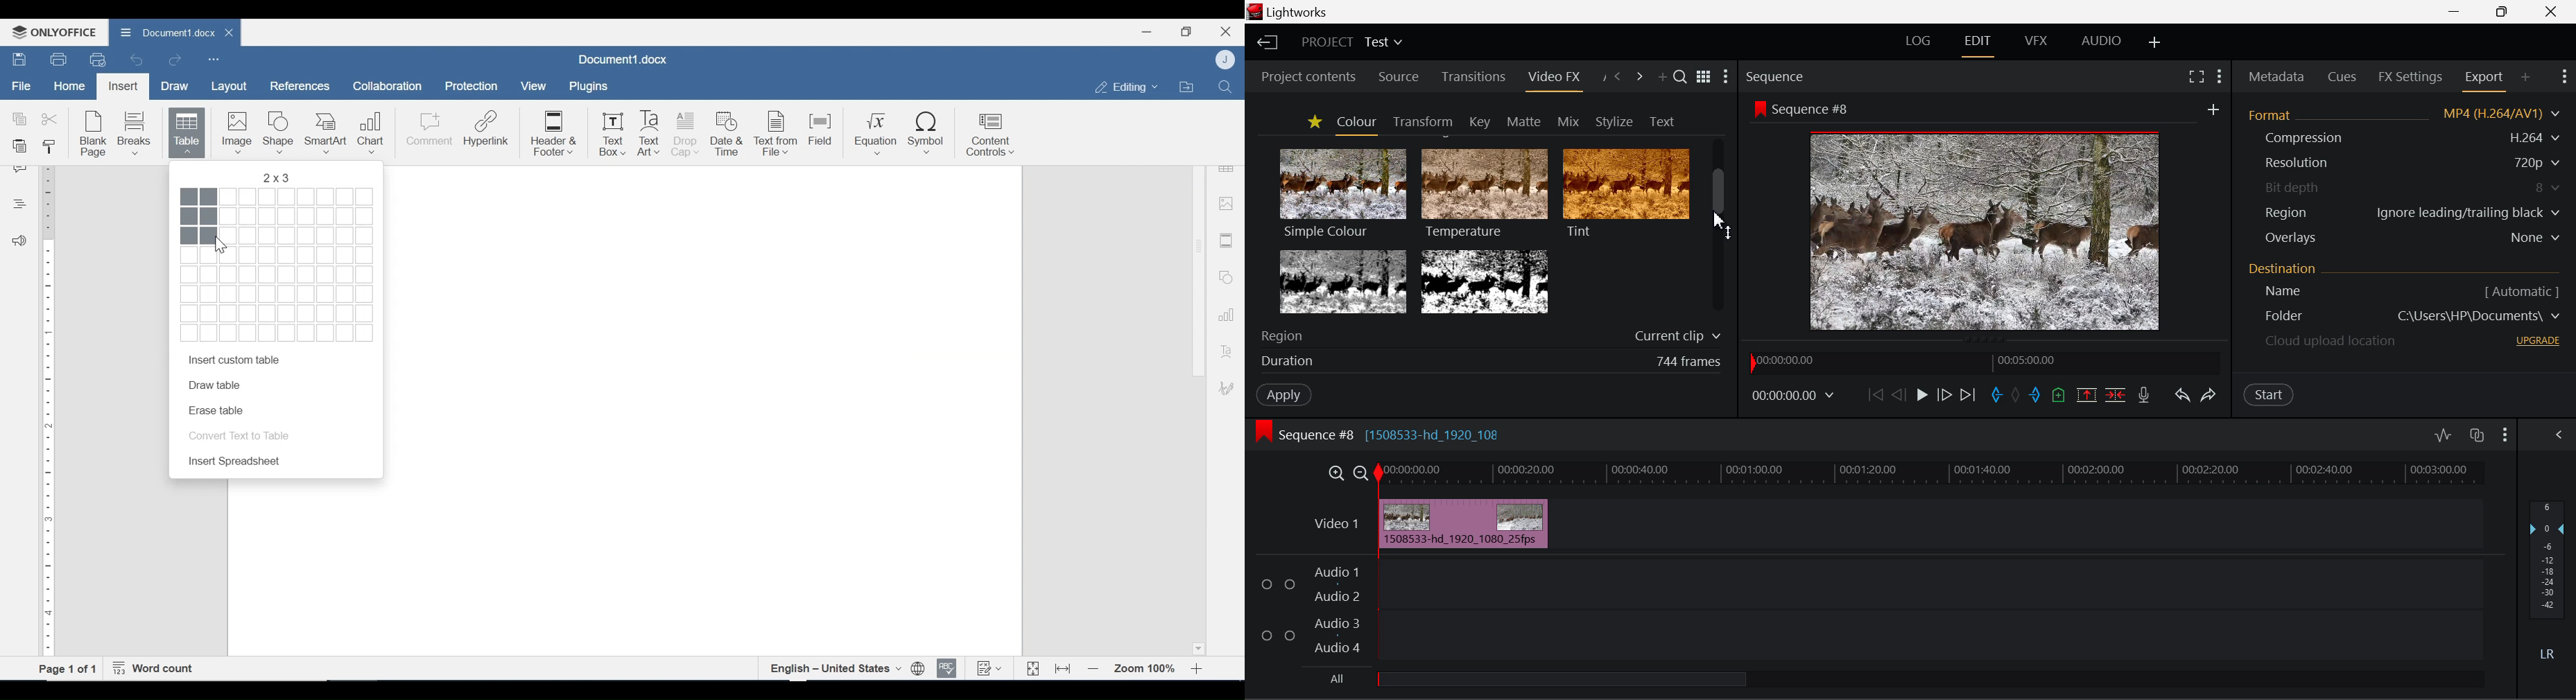 This screenshot has height=700, width=2576. What do you see at coordinates (52, 32) in the screenshot?
I see `OnlyOffice` at bounding box center [52, 32].